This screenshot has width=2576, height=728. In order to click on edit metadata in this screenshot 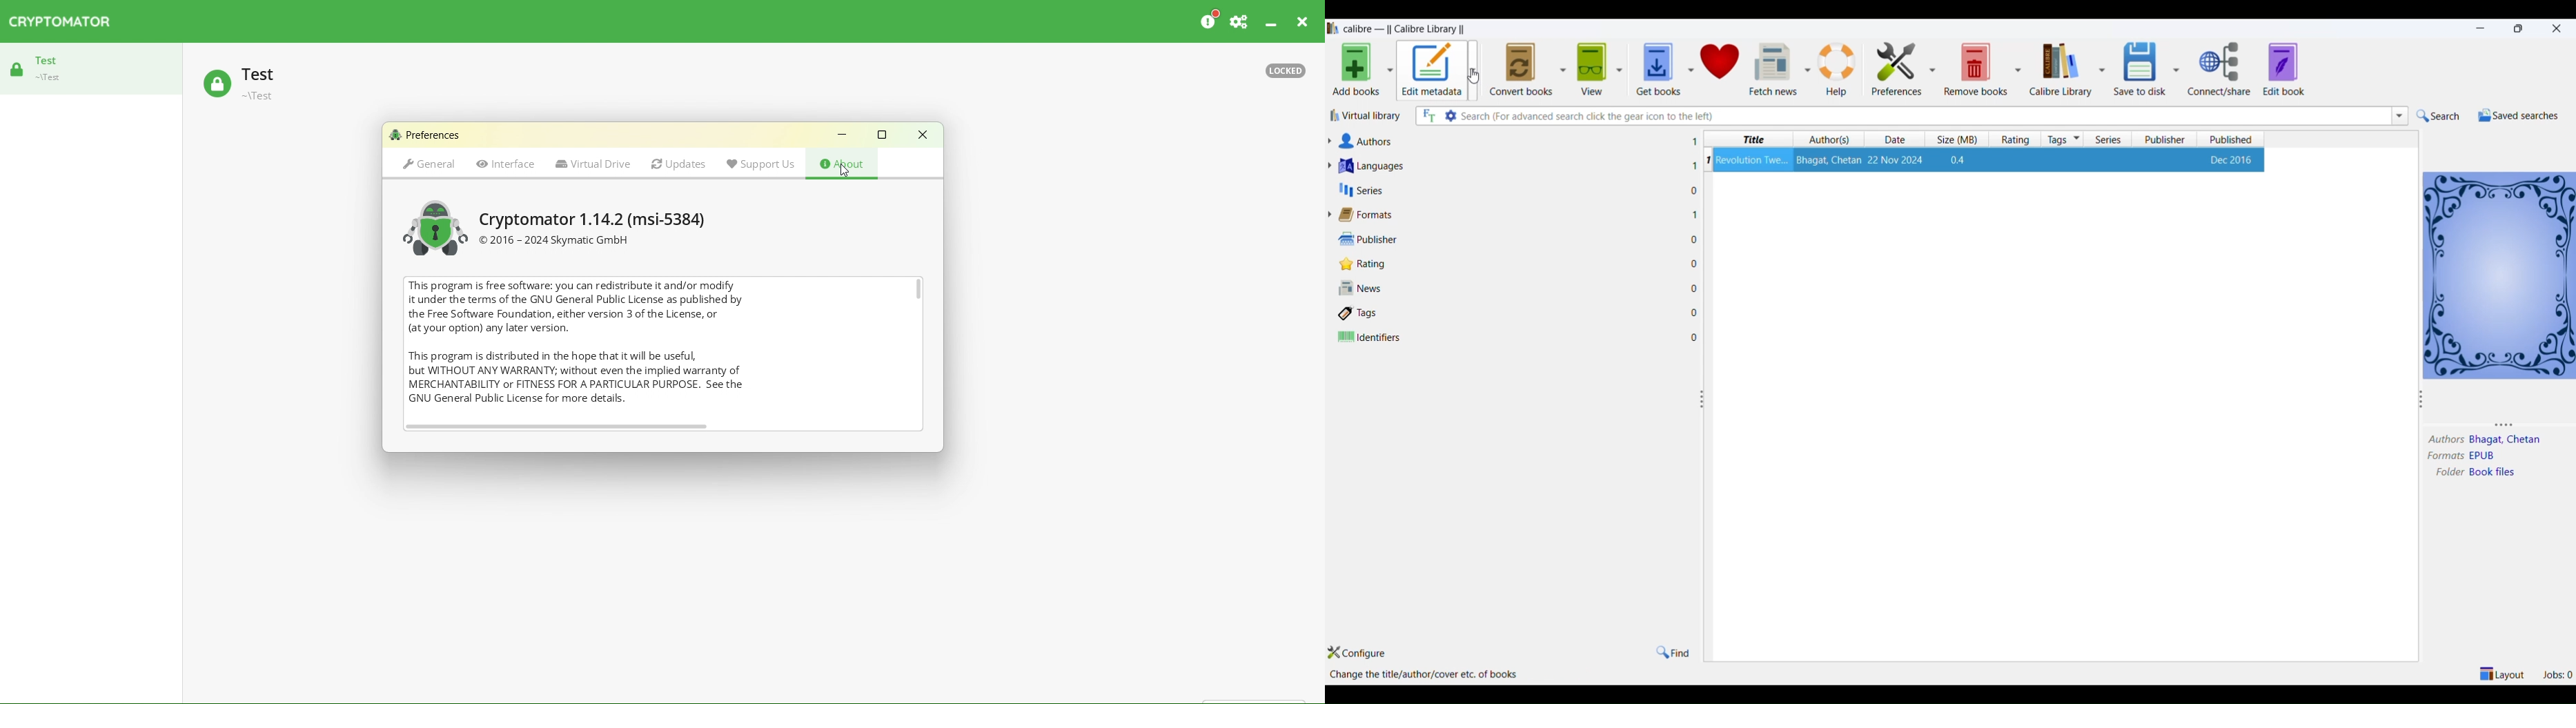, I will do `click(1432, 70)`.